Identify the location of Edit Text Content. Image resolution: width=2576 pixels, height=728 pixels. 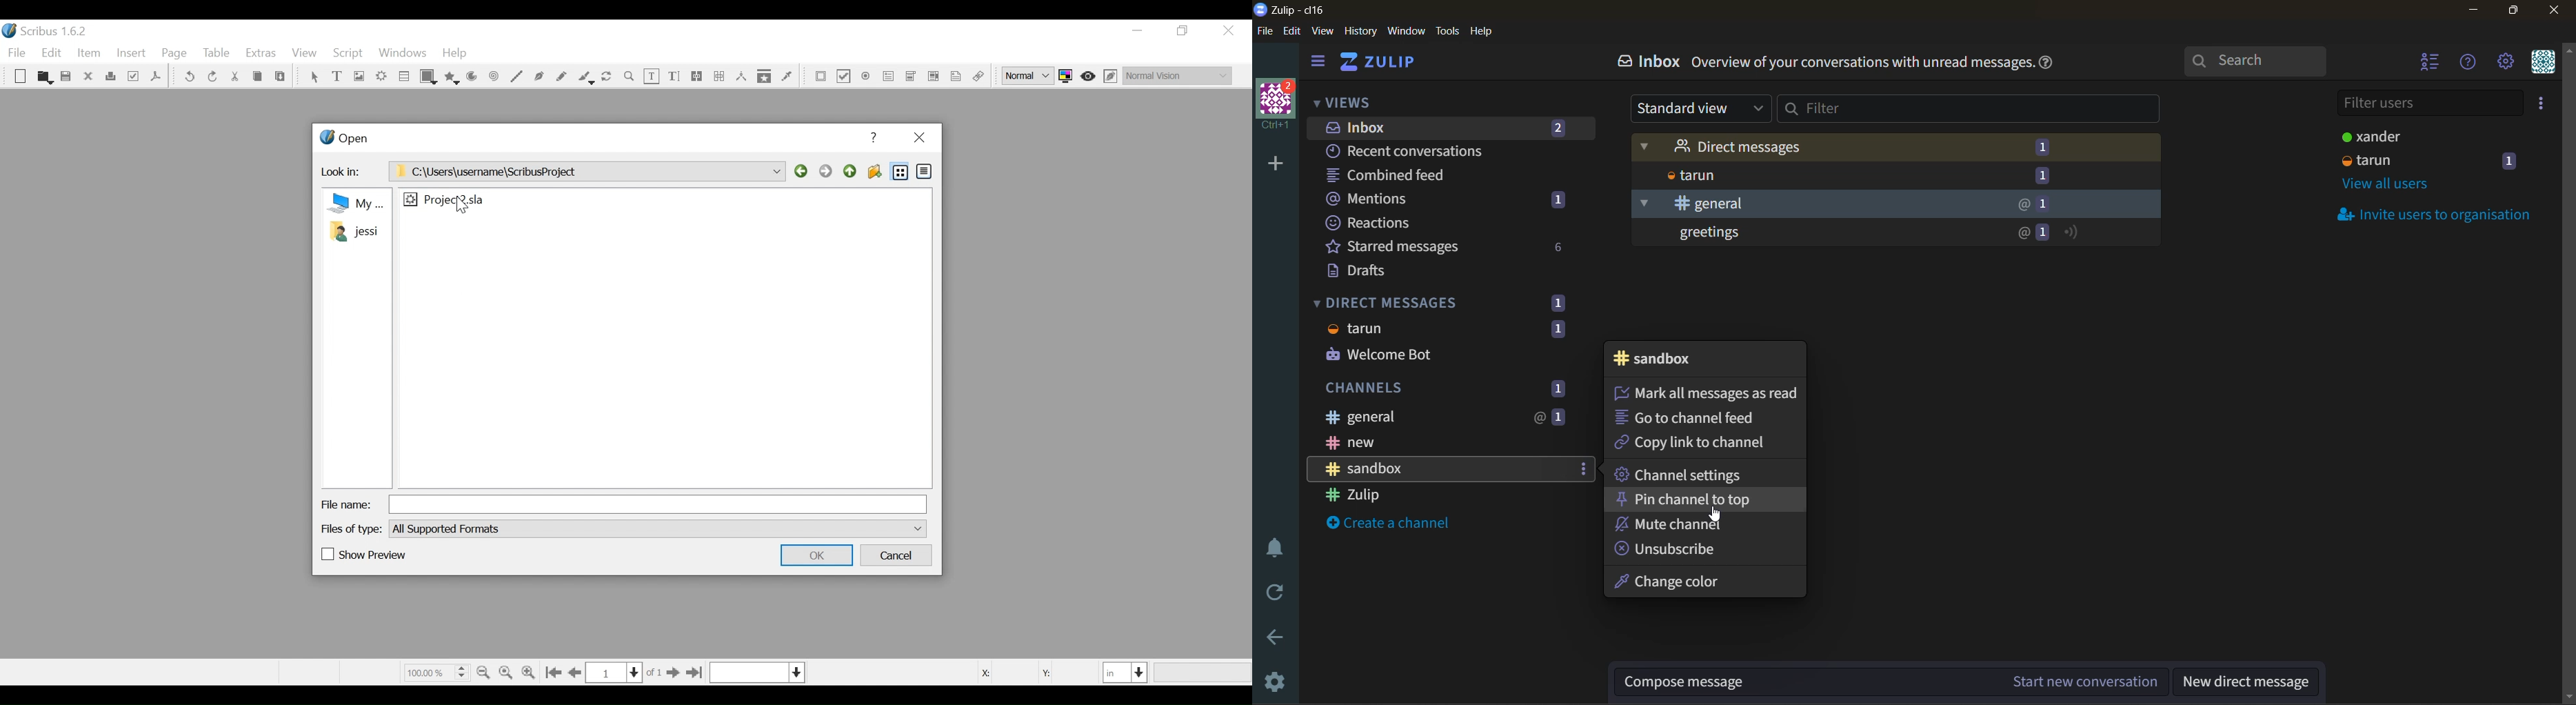
(652, 76).